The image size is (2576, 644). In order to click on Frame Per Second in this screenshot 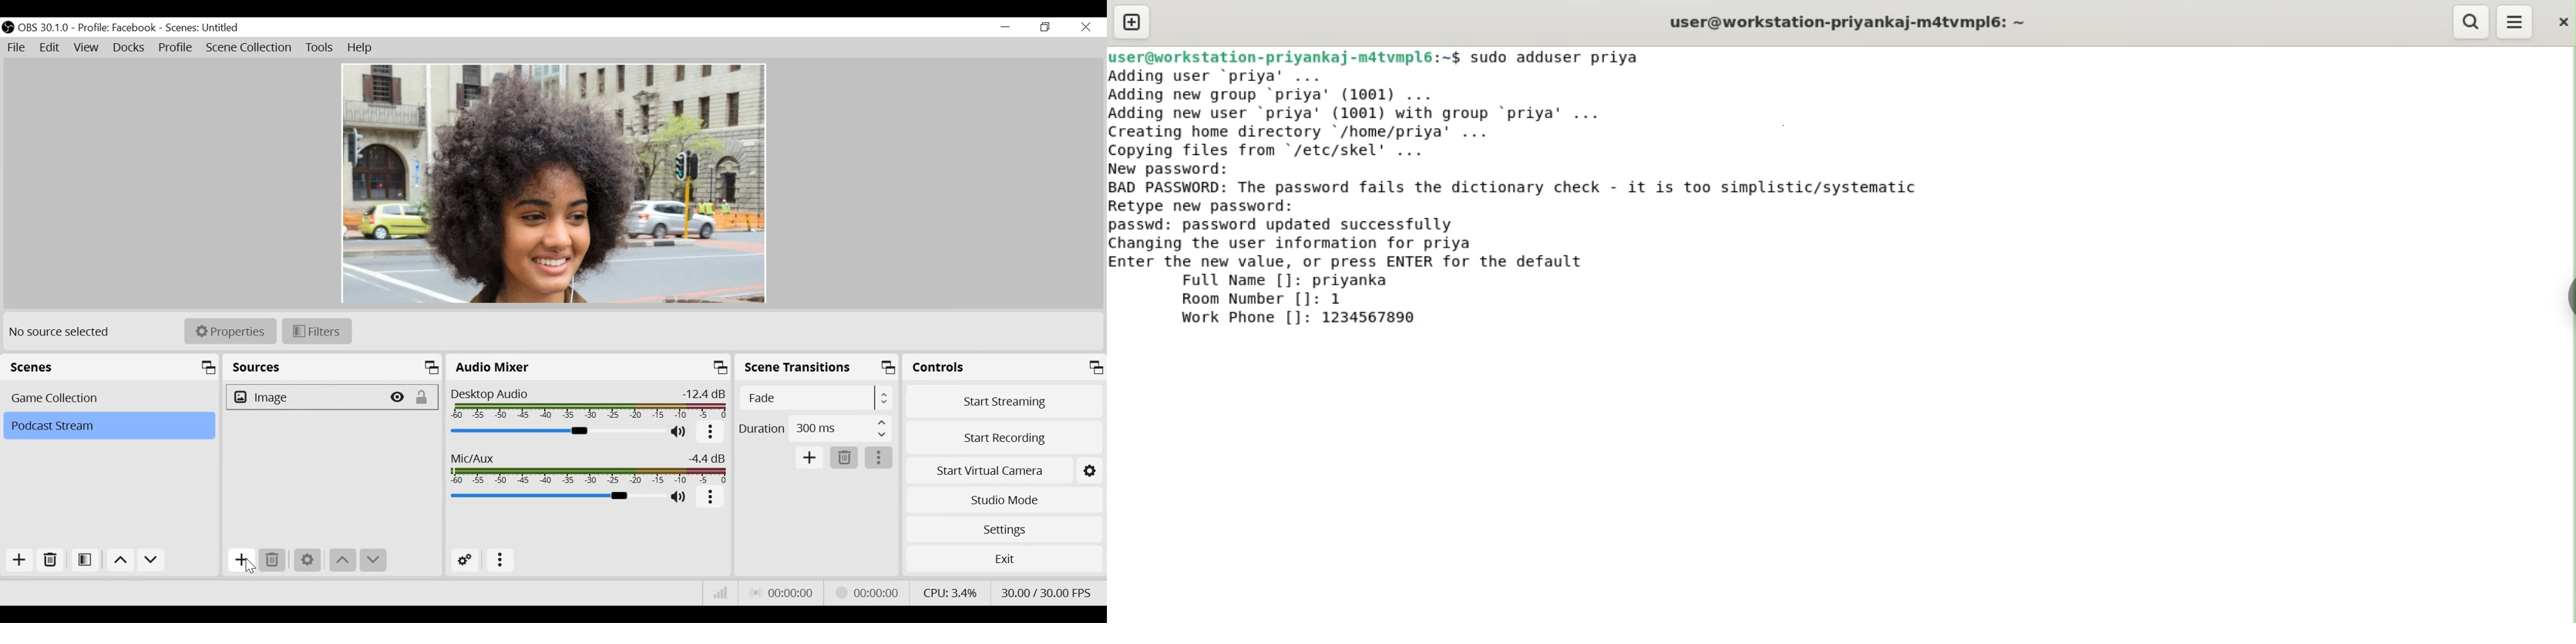, I will do `click(1046, 590)`.